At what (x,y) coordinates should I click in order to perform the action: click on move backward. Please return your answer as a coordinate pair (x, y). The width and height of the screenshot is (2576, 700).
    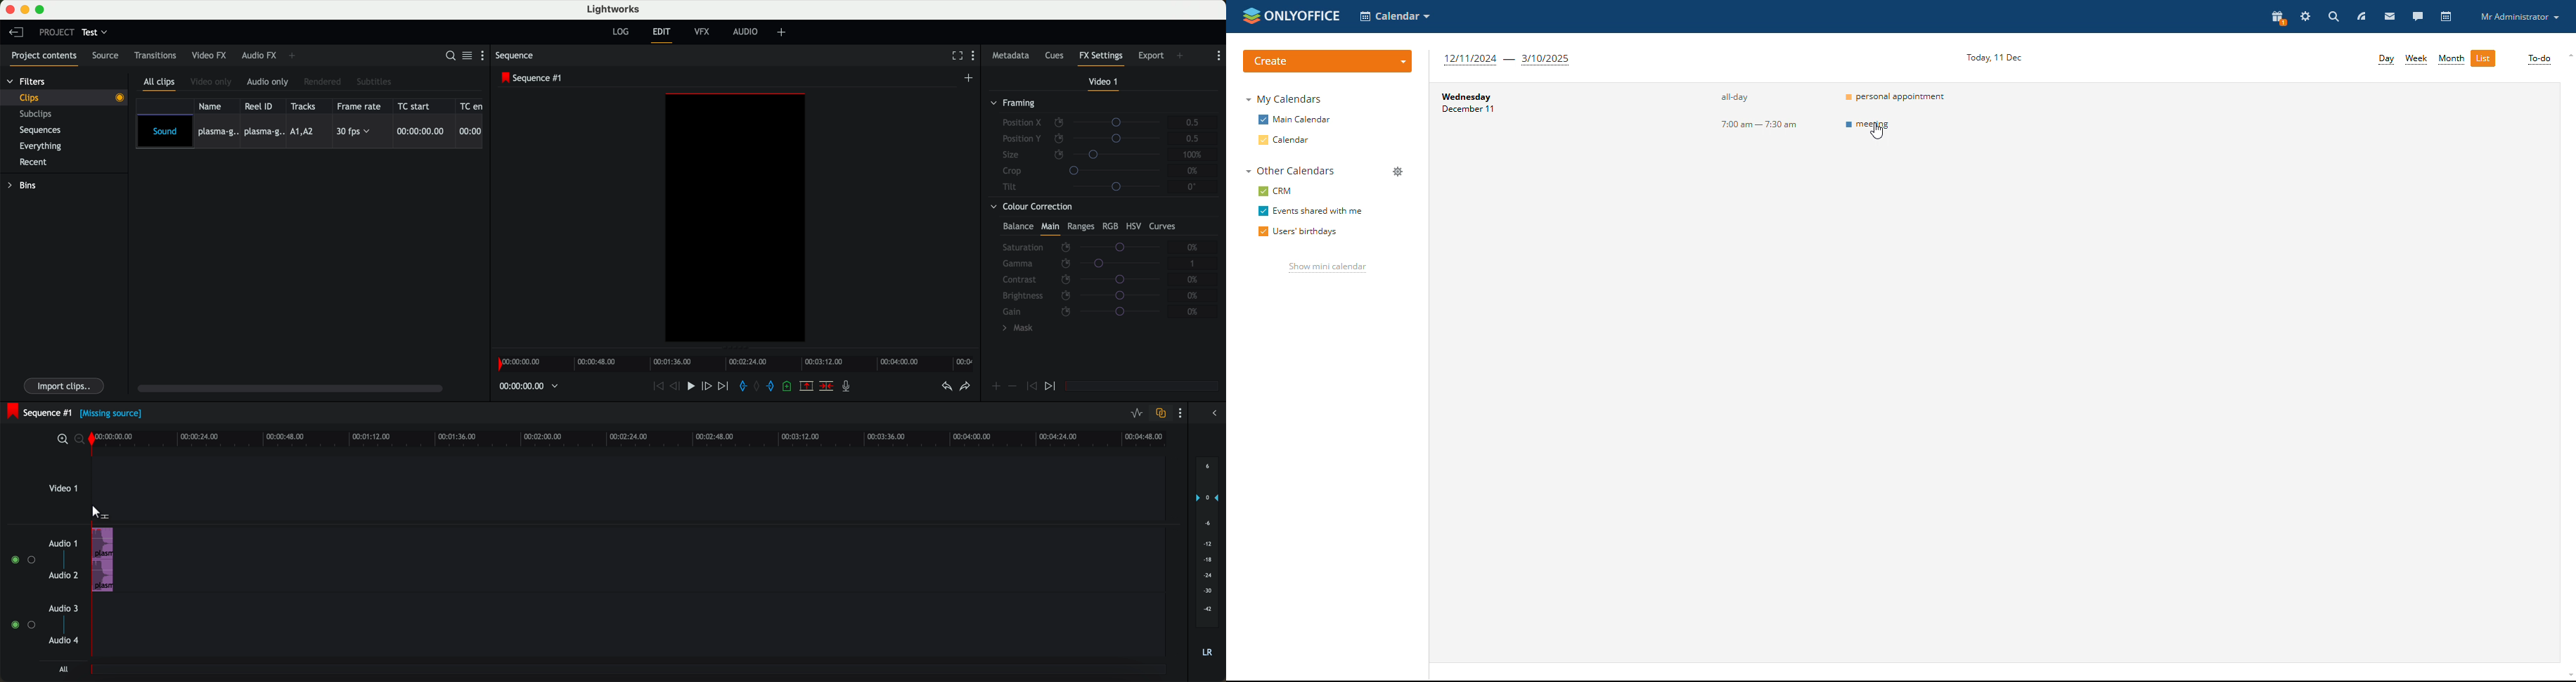
    Looking at the image, I should click on (656, 387).